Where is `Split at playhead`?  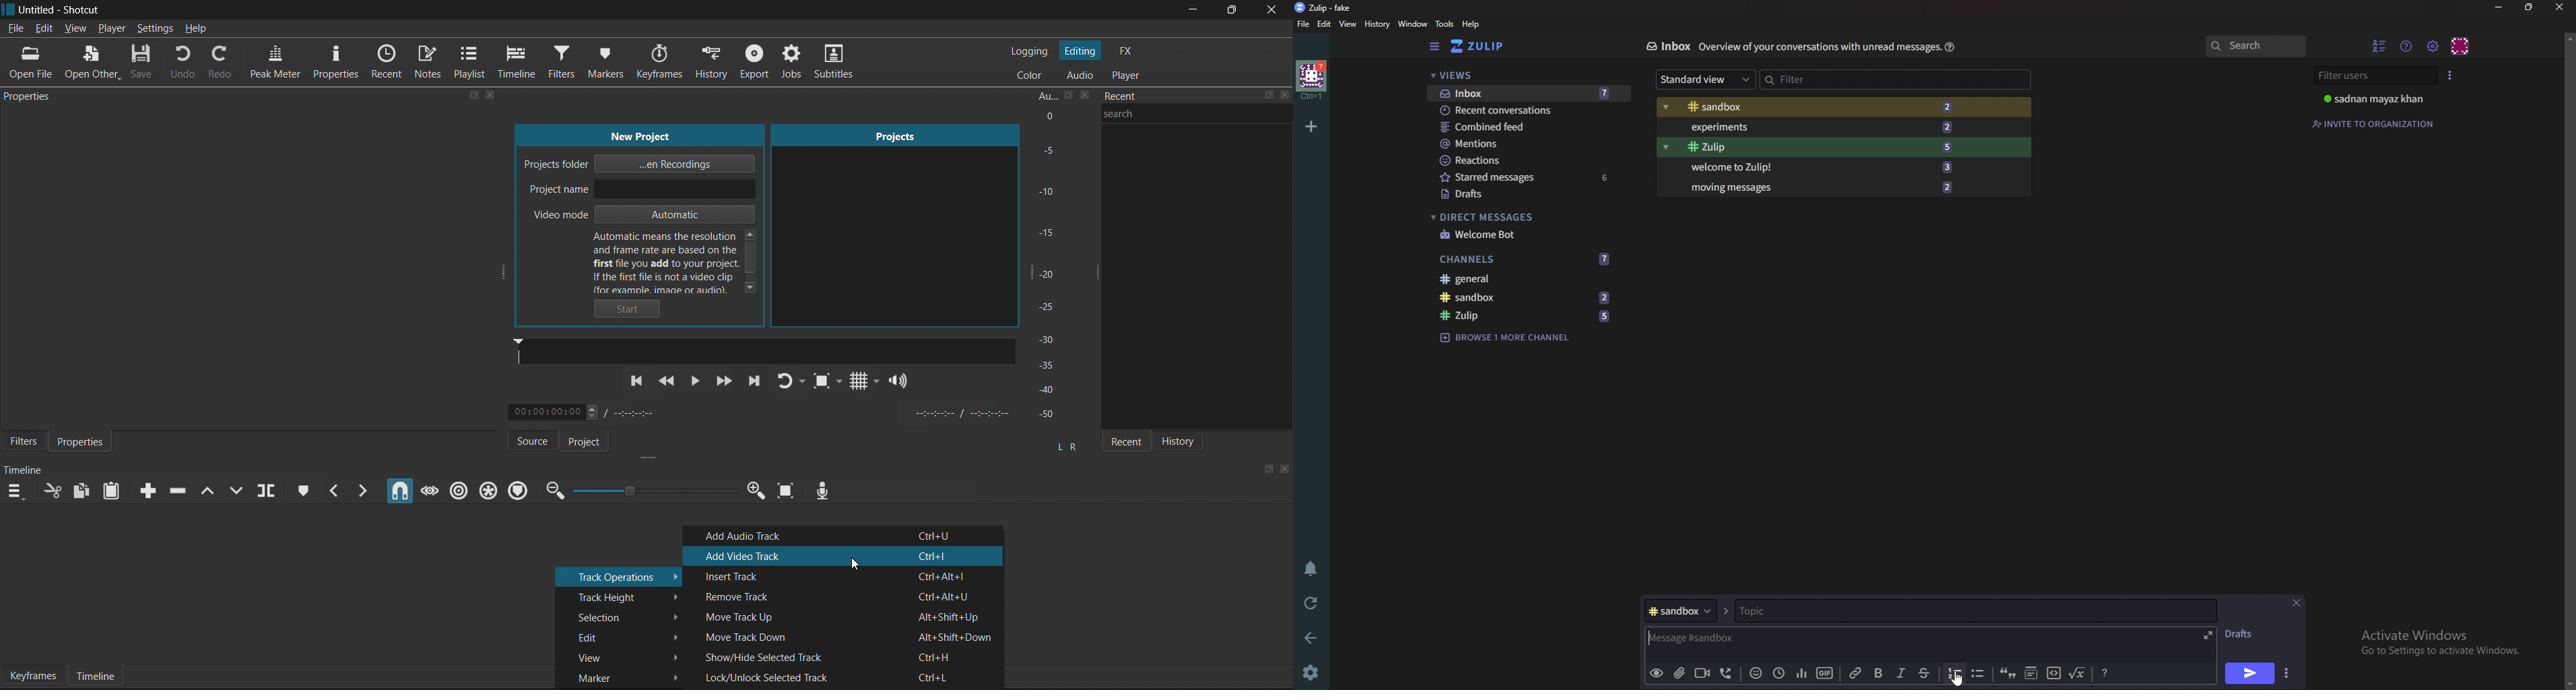 Split at playhead is located at coordinates (271, 492).